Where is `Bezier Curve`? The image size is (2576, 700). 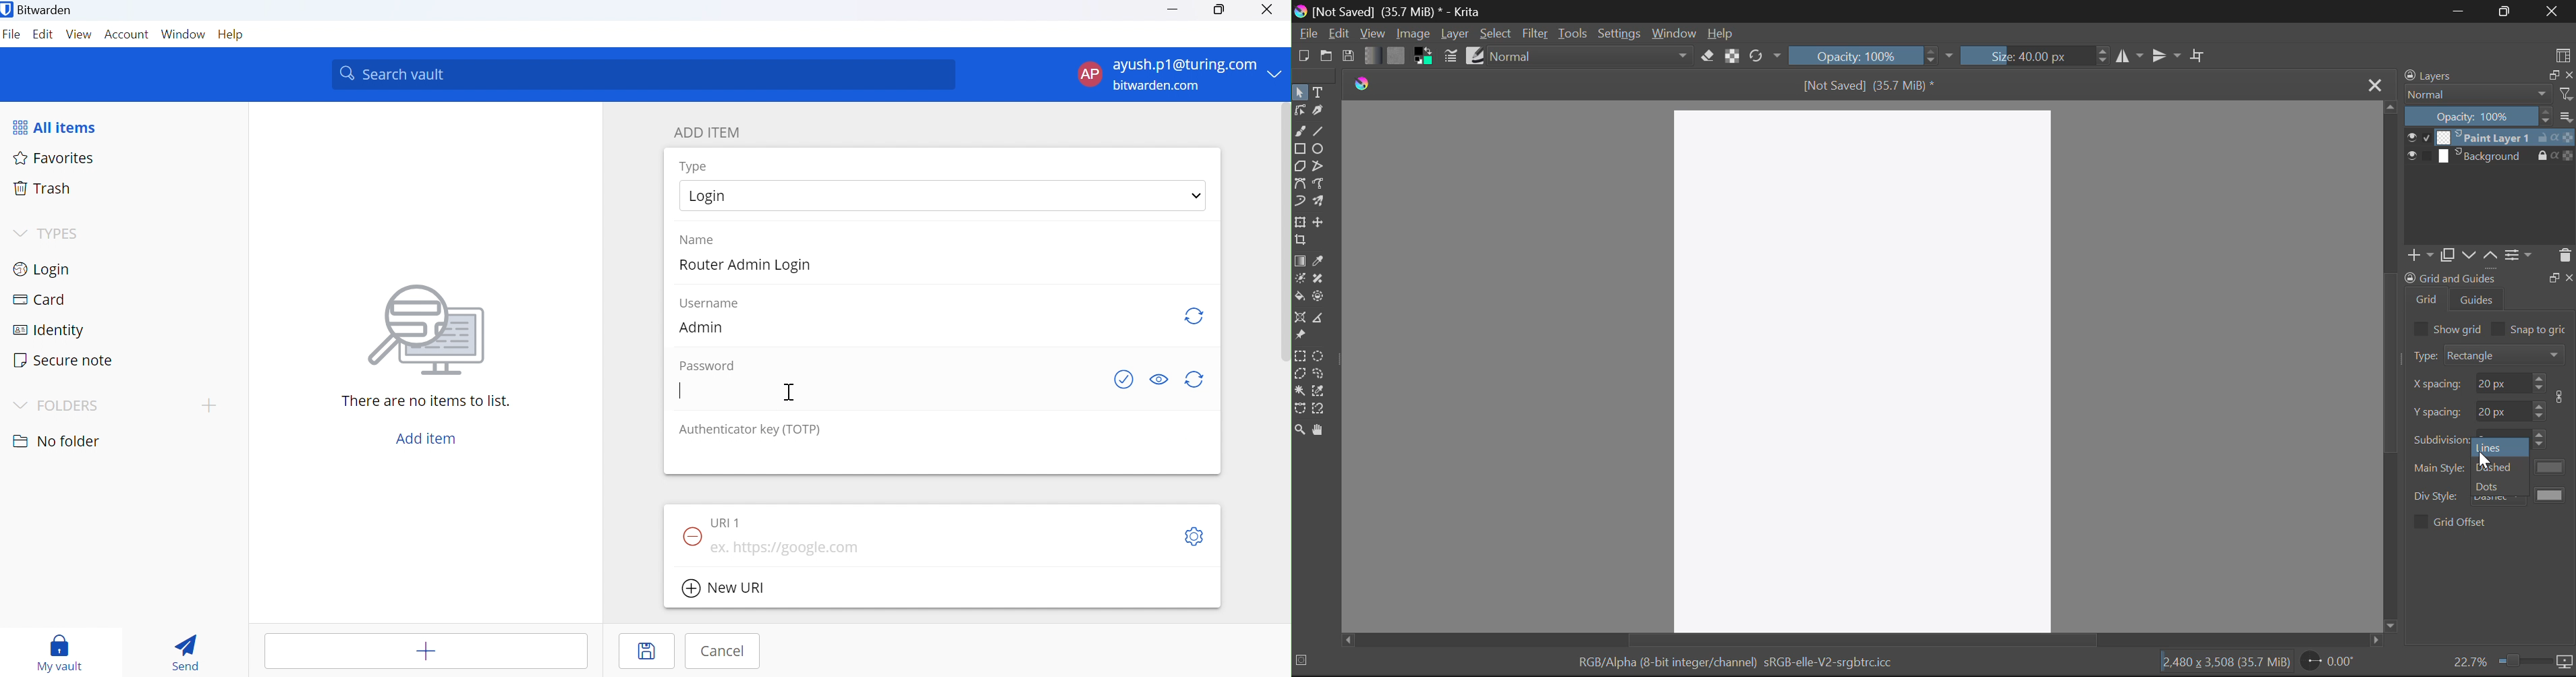 Bezier Curve is located at coordinates (1301, 186).